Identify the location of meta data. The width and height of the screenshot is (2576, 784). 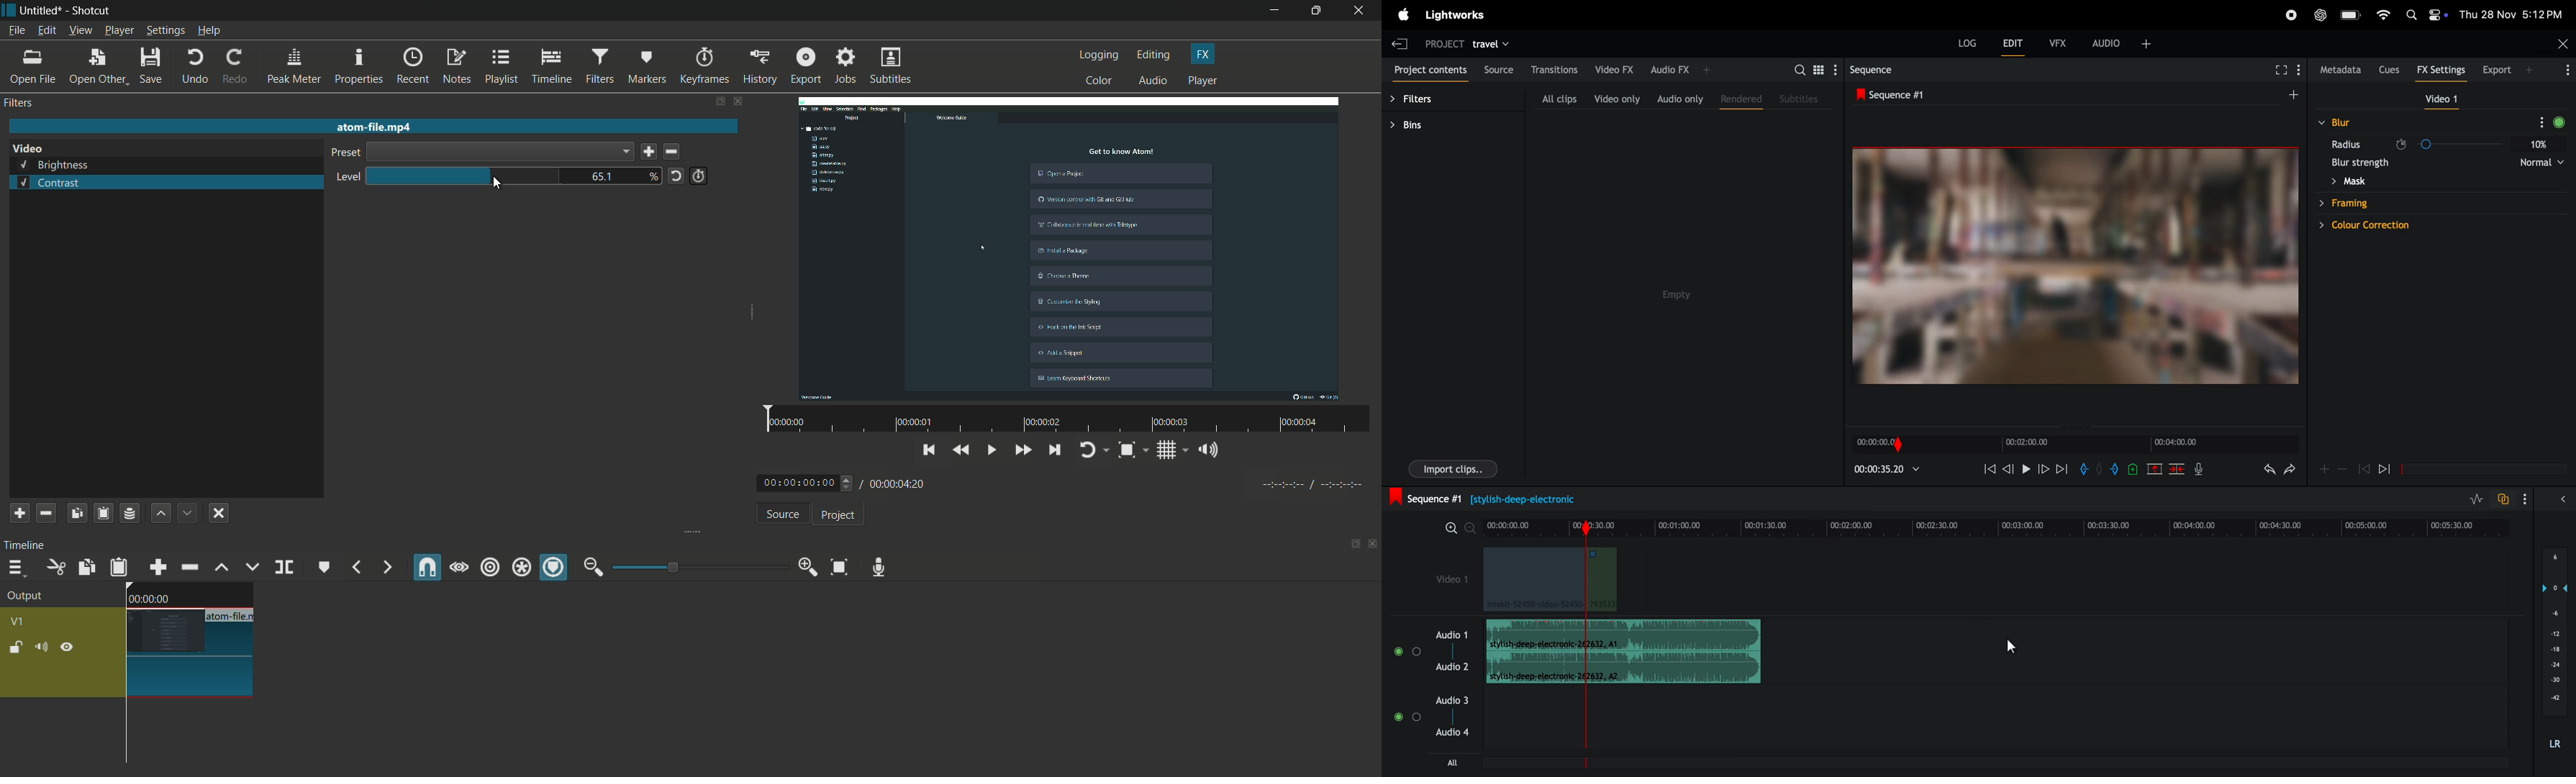
(2338, 70).